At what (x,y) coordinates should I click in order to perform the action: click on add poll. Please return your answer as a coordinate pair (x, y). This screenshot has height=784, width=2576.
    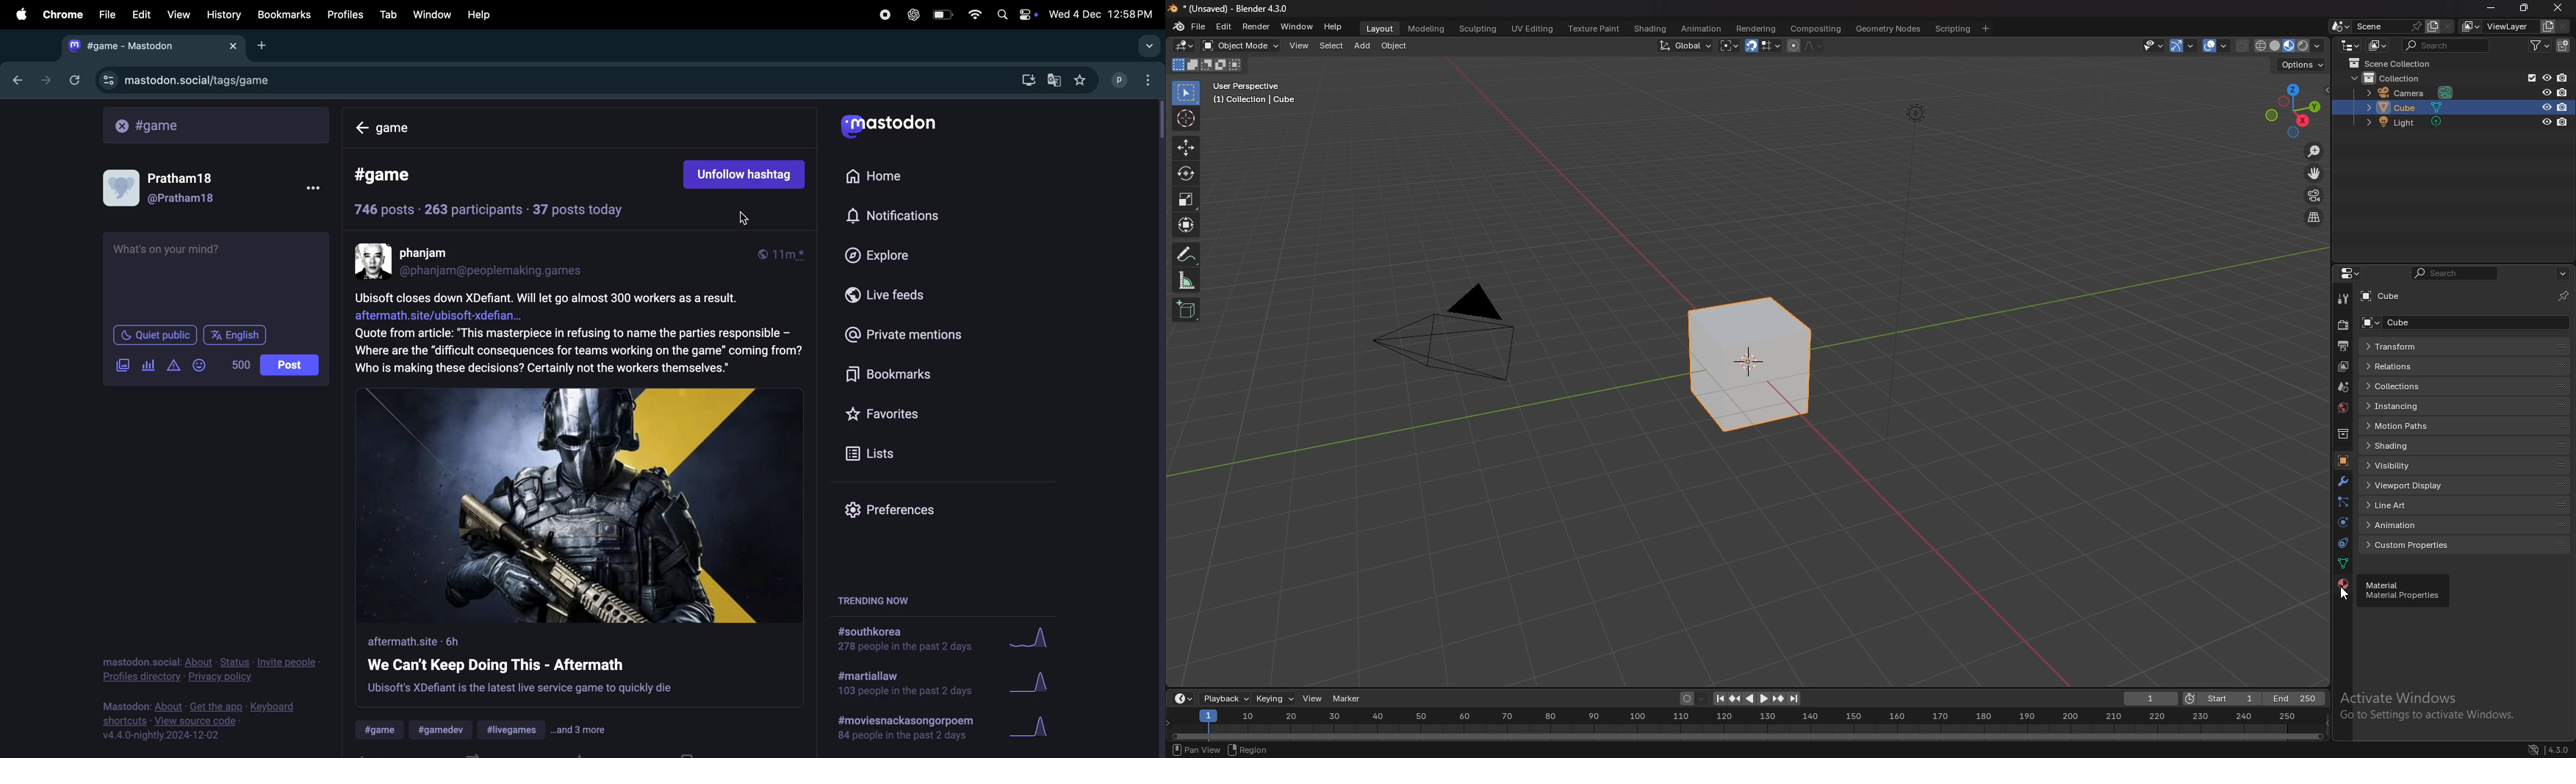
    Looking at the image, I should click on (149, 366).